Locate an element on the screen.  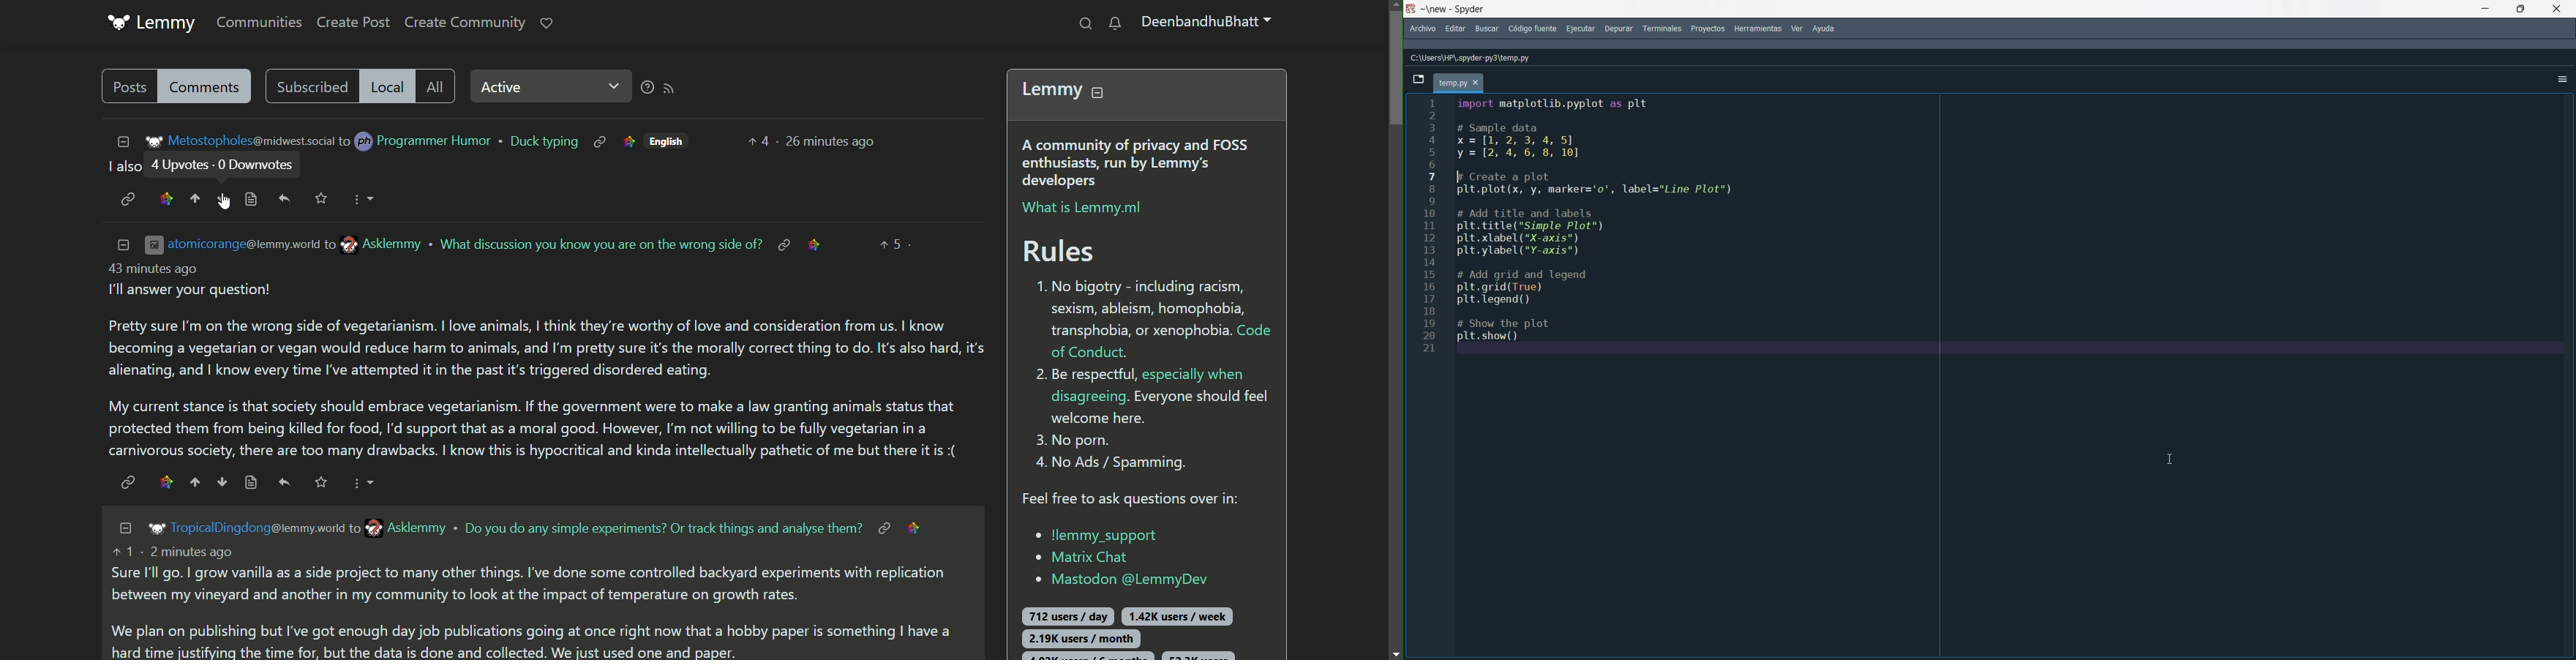
text is located at coordinates (531, 602).